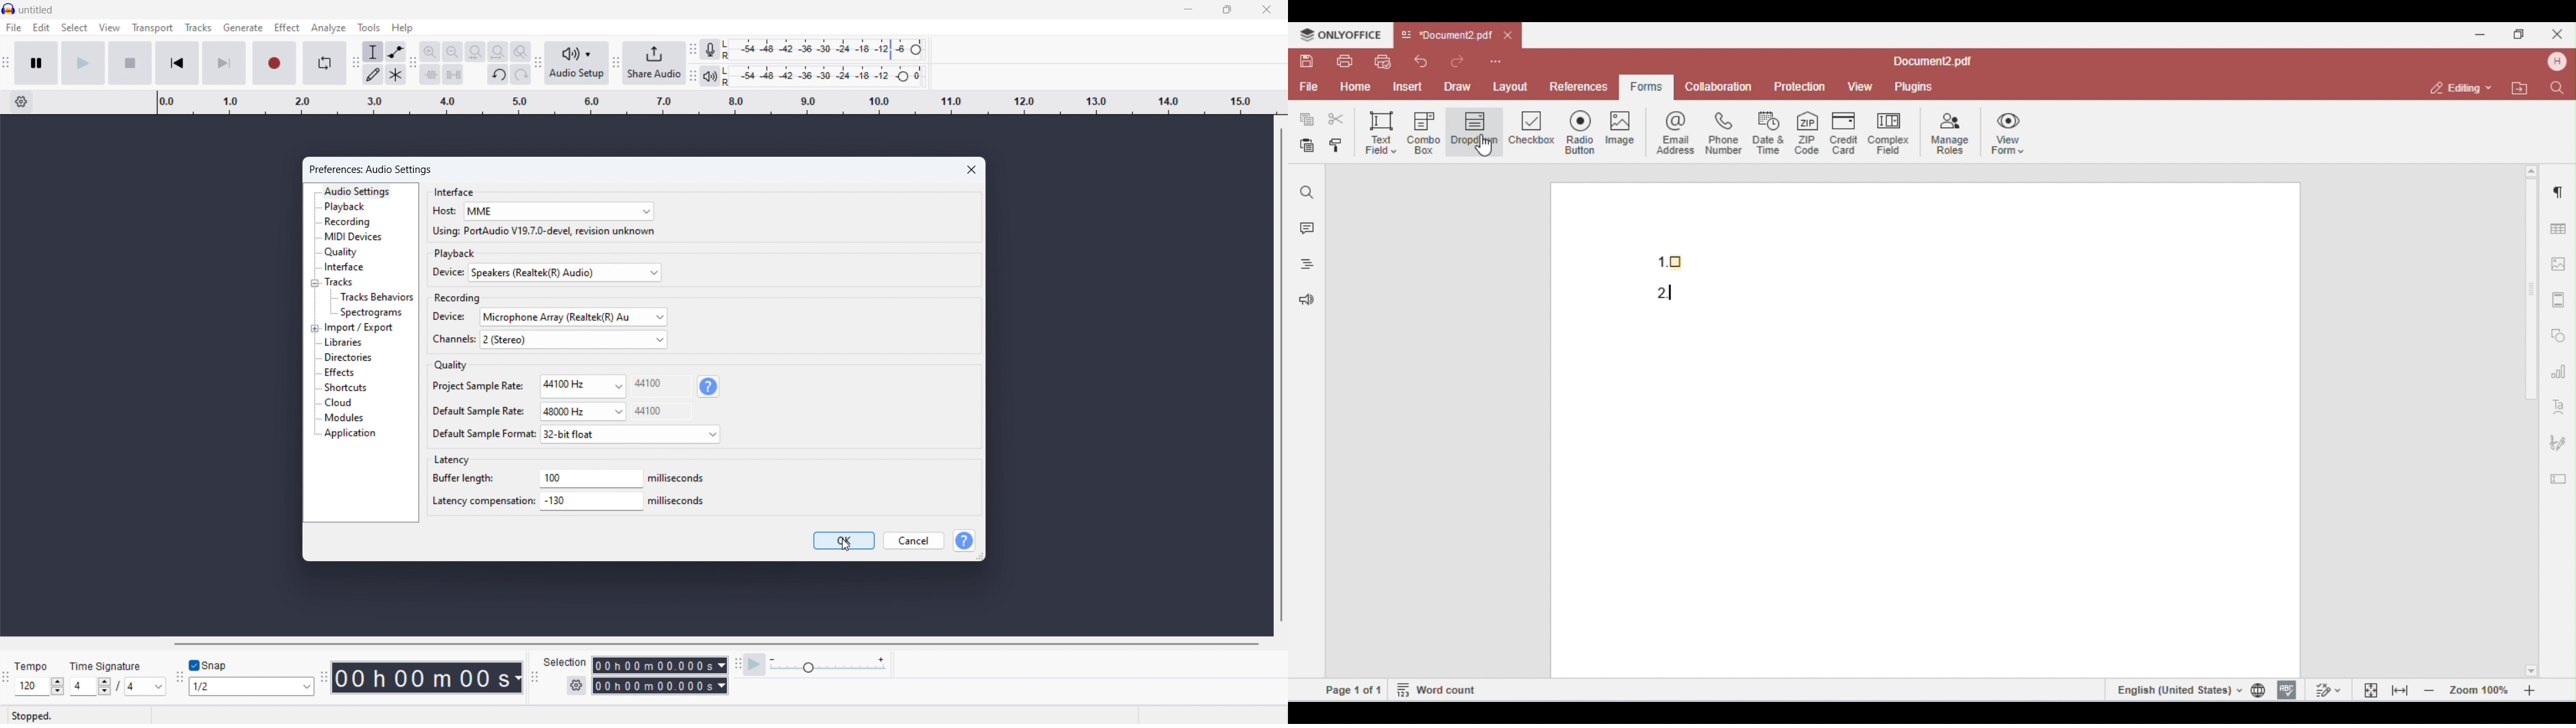 The width and height of the screenshot is (2576, 728). What do you see at coordinates (718, 644) in the screenshot?
I see `horizontal scrollbar` at bounding box center [718, 644].